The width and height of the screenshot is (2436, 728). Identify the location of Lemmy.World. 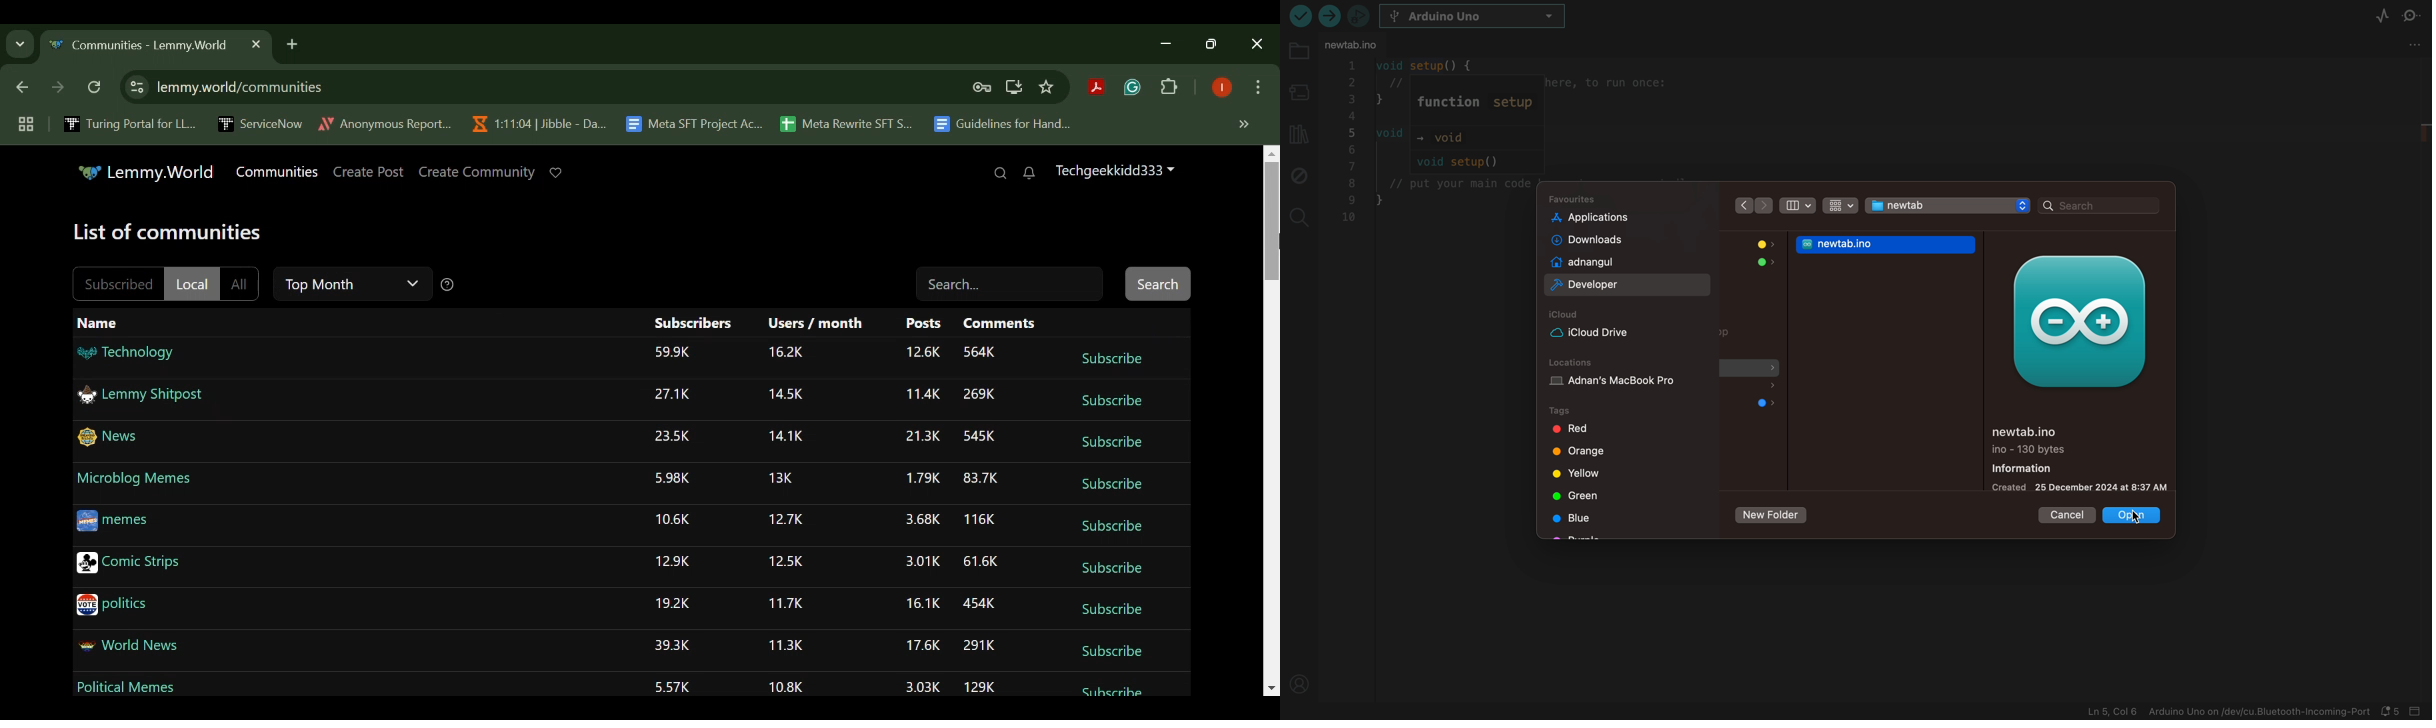
(146, 172).